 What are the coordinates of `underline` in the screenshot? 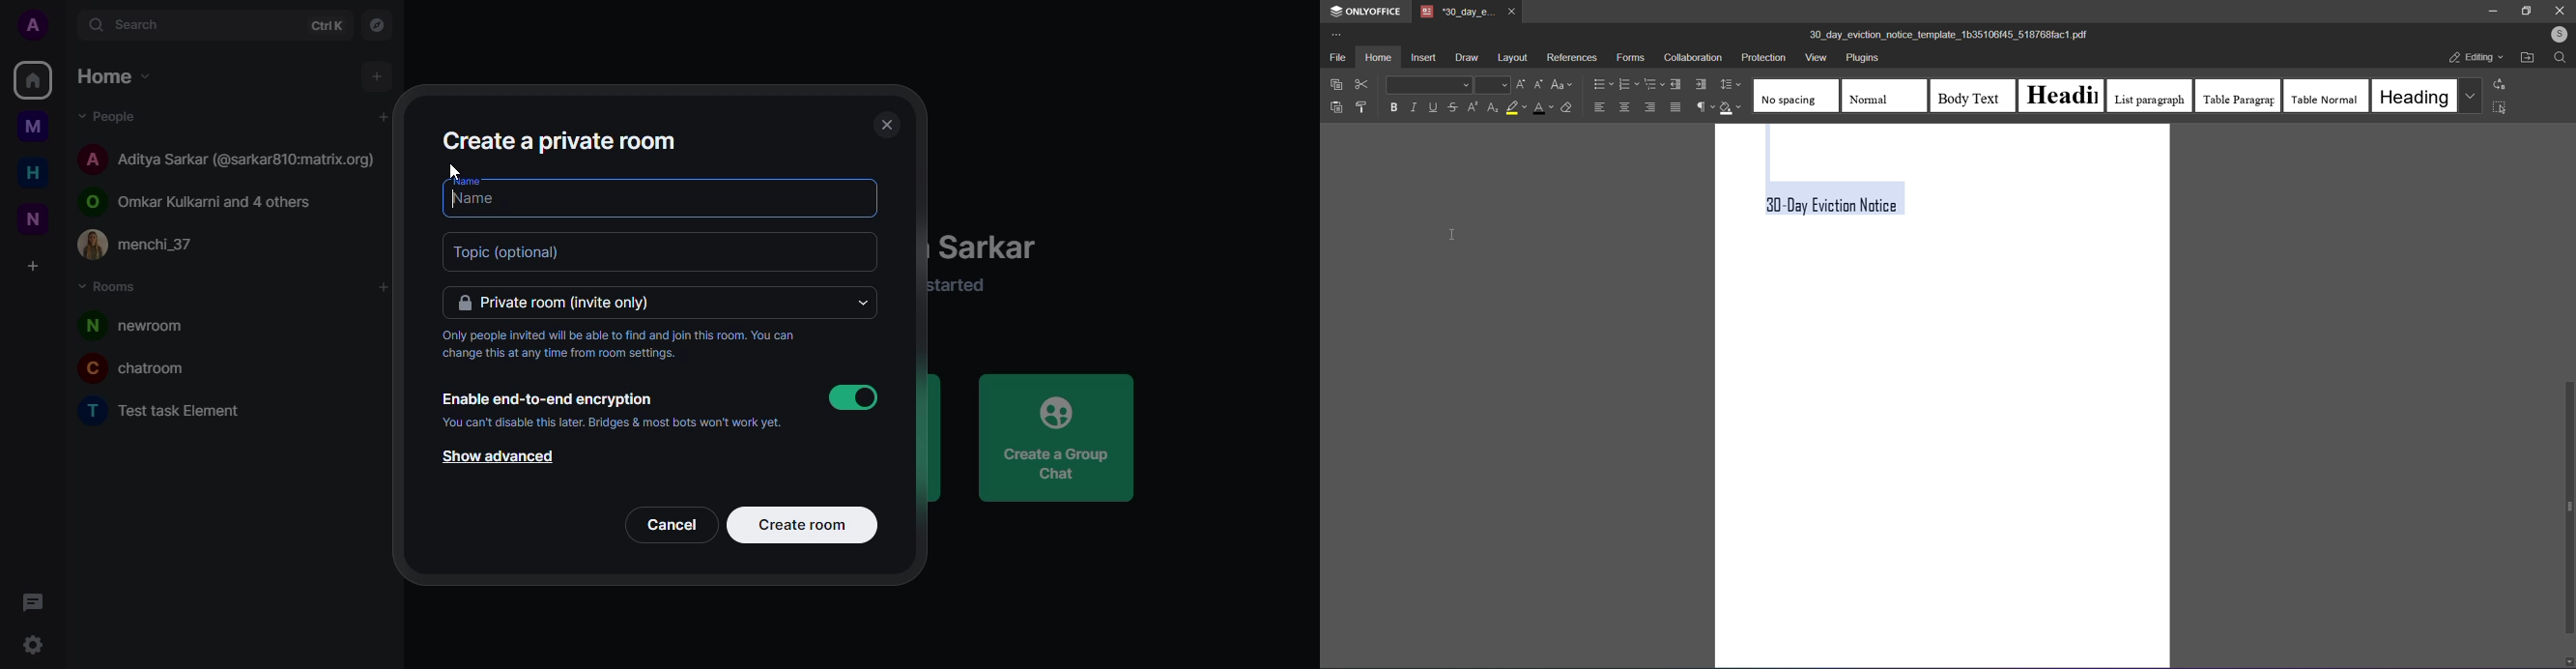 It's located at (1432, 106).